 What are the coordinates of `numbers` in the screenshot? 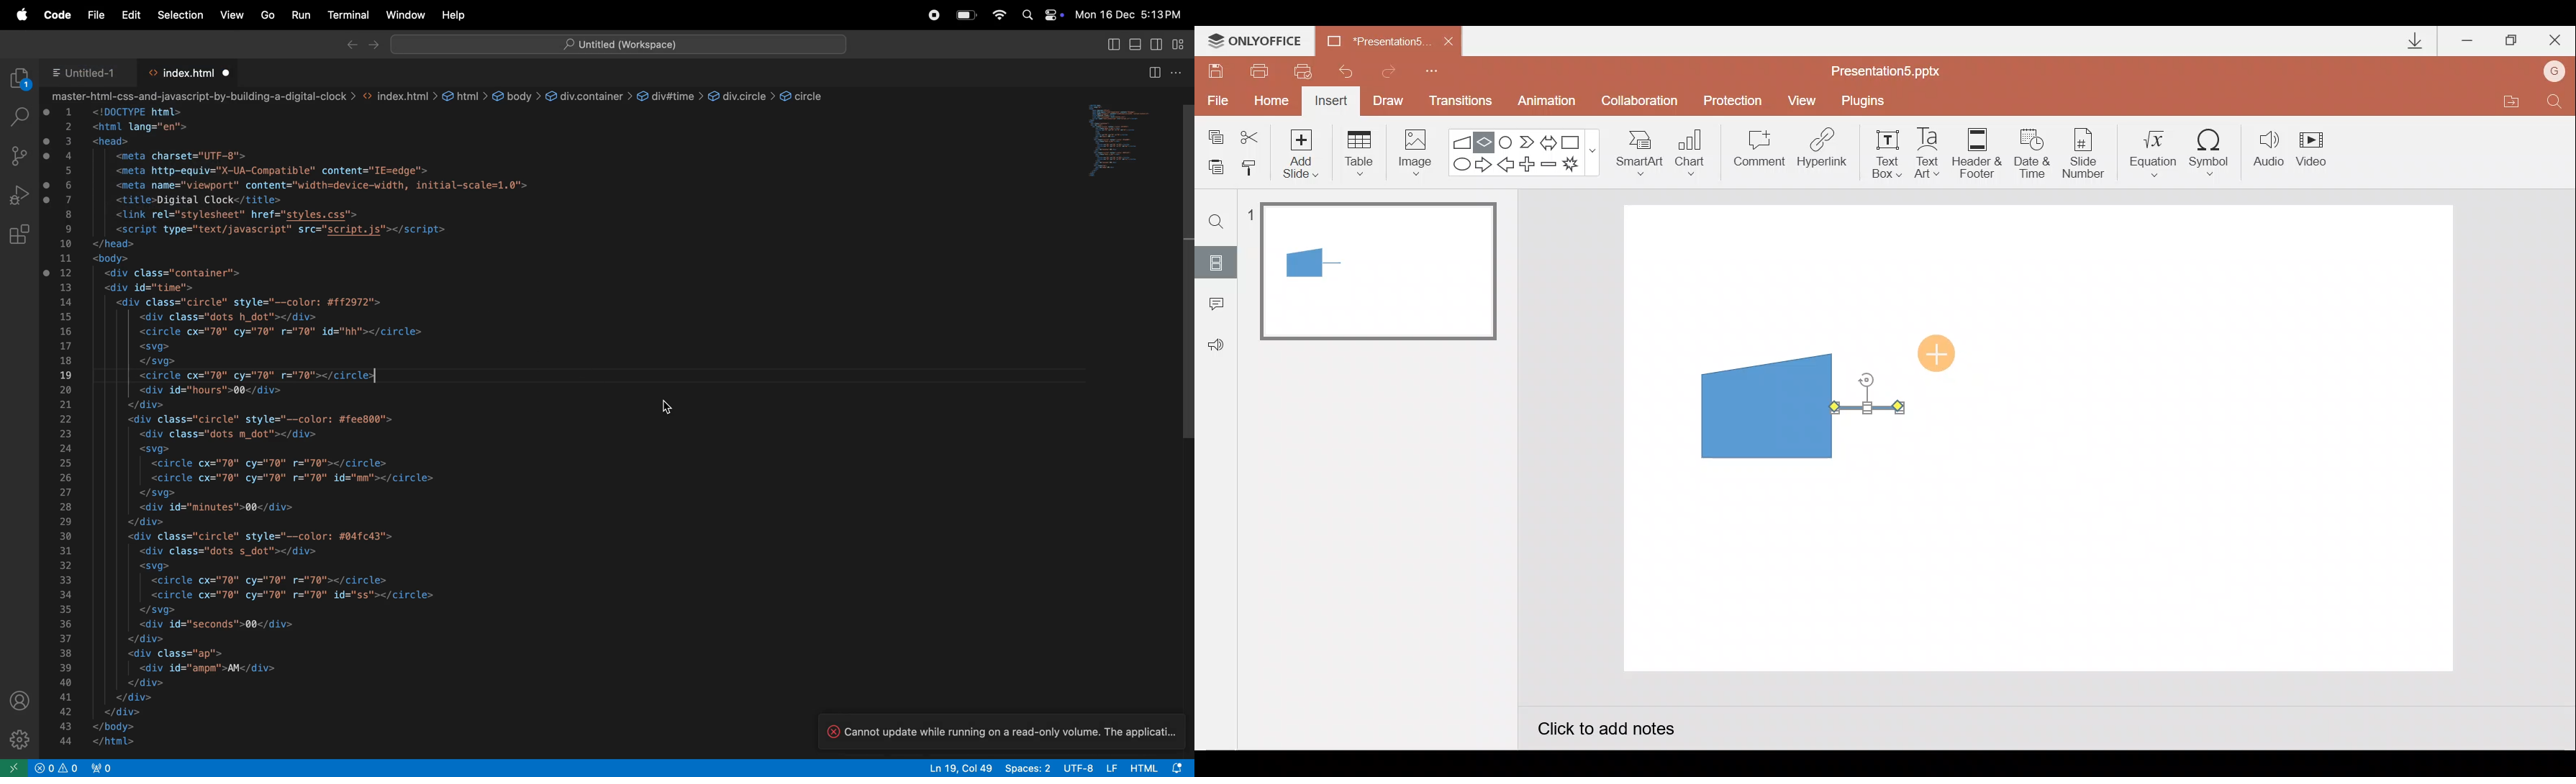 It's located at (67, 428).